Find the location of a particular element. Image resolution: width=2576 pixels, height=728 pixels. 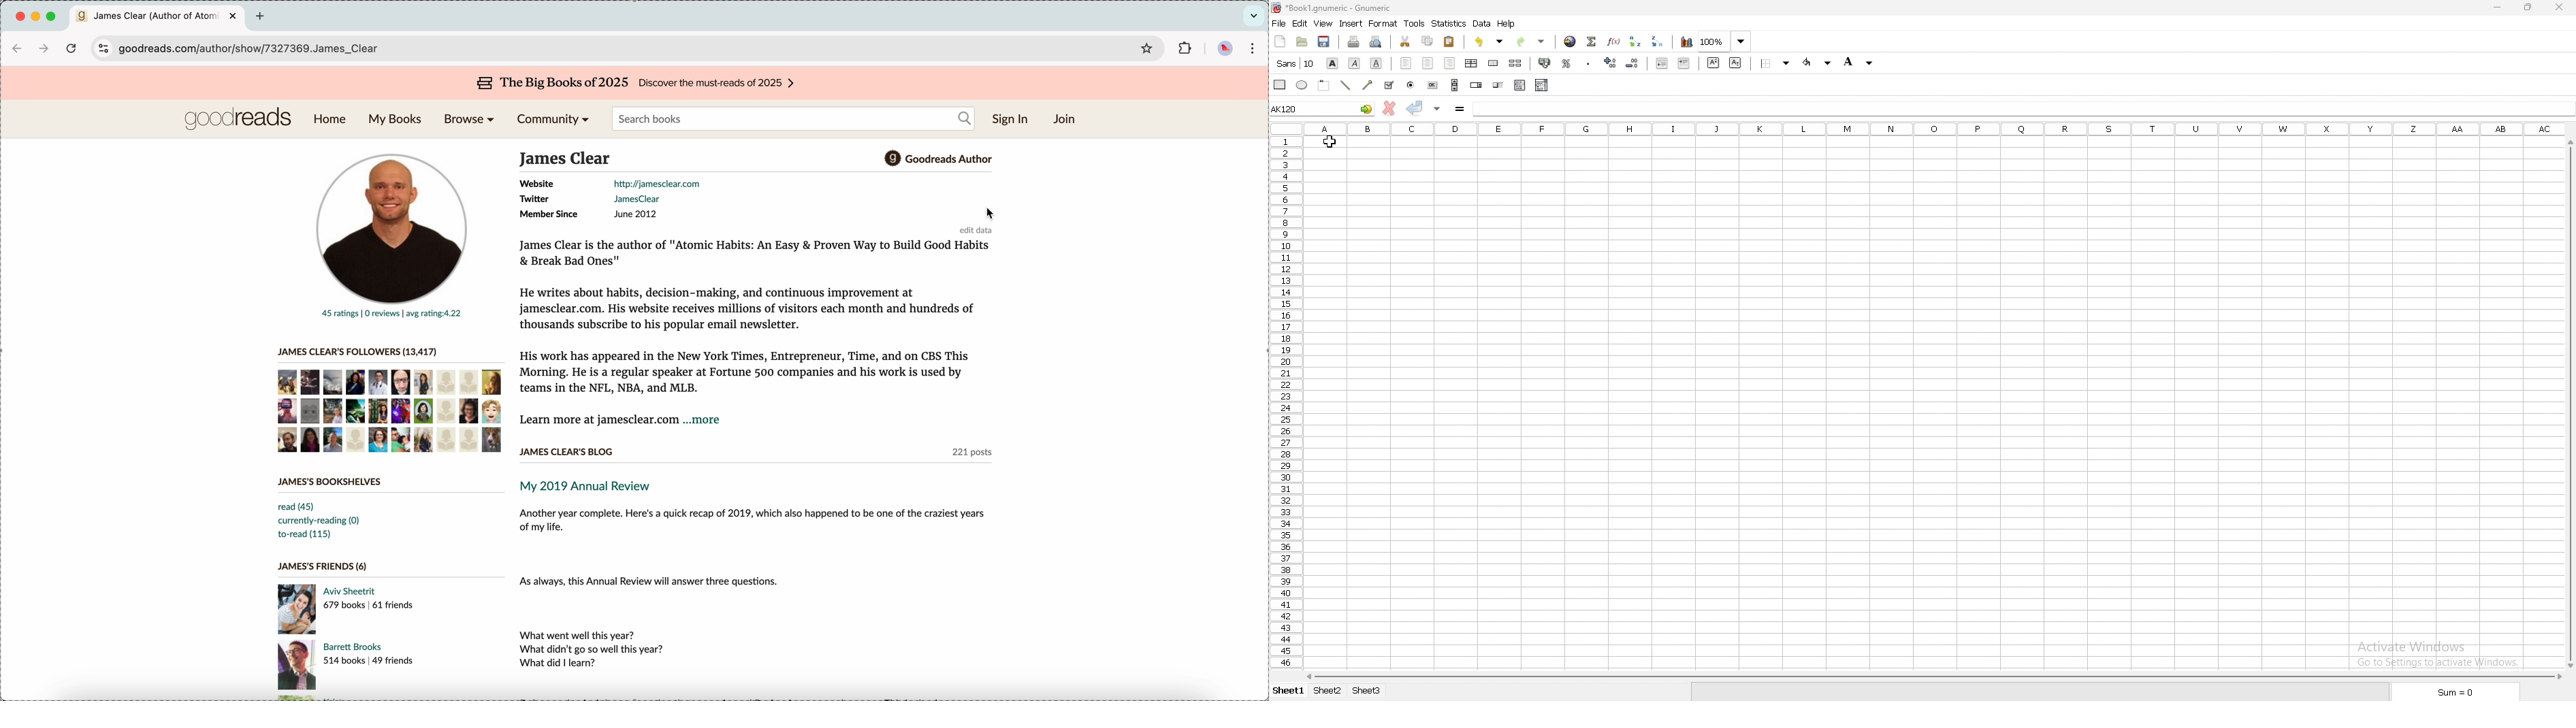

foreground is located at coordinates (1818, 62).